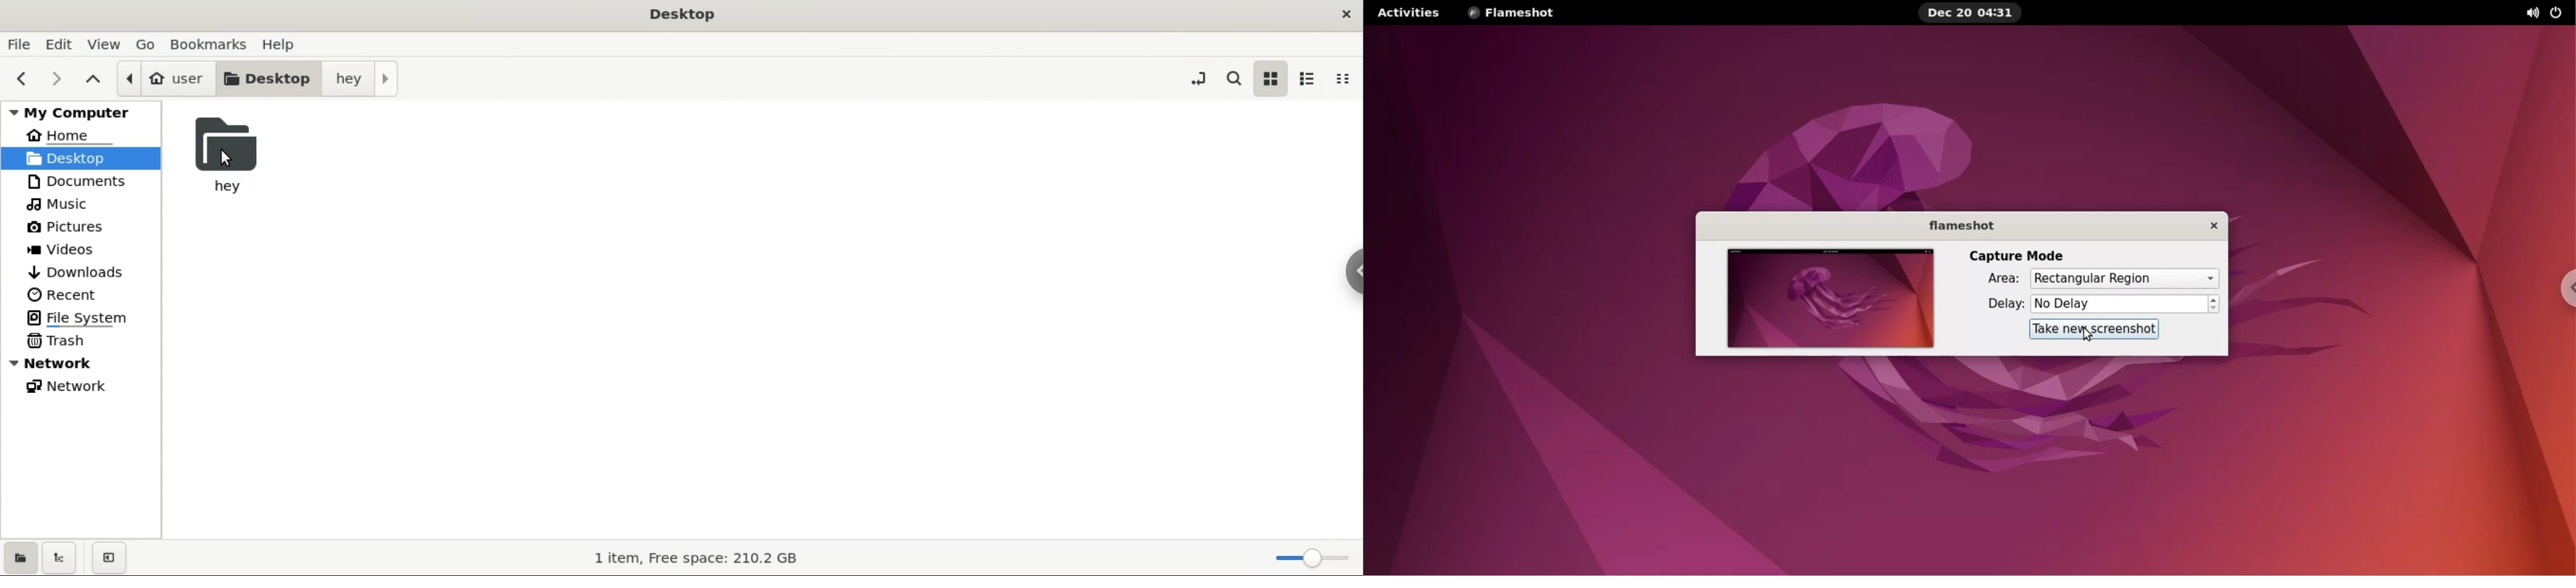 The image size is (2576, 588). What do you see at coordinates (145, 43) in the screenshot?
I see `go` at bounding box center [145, 43].